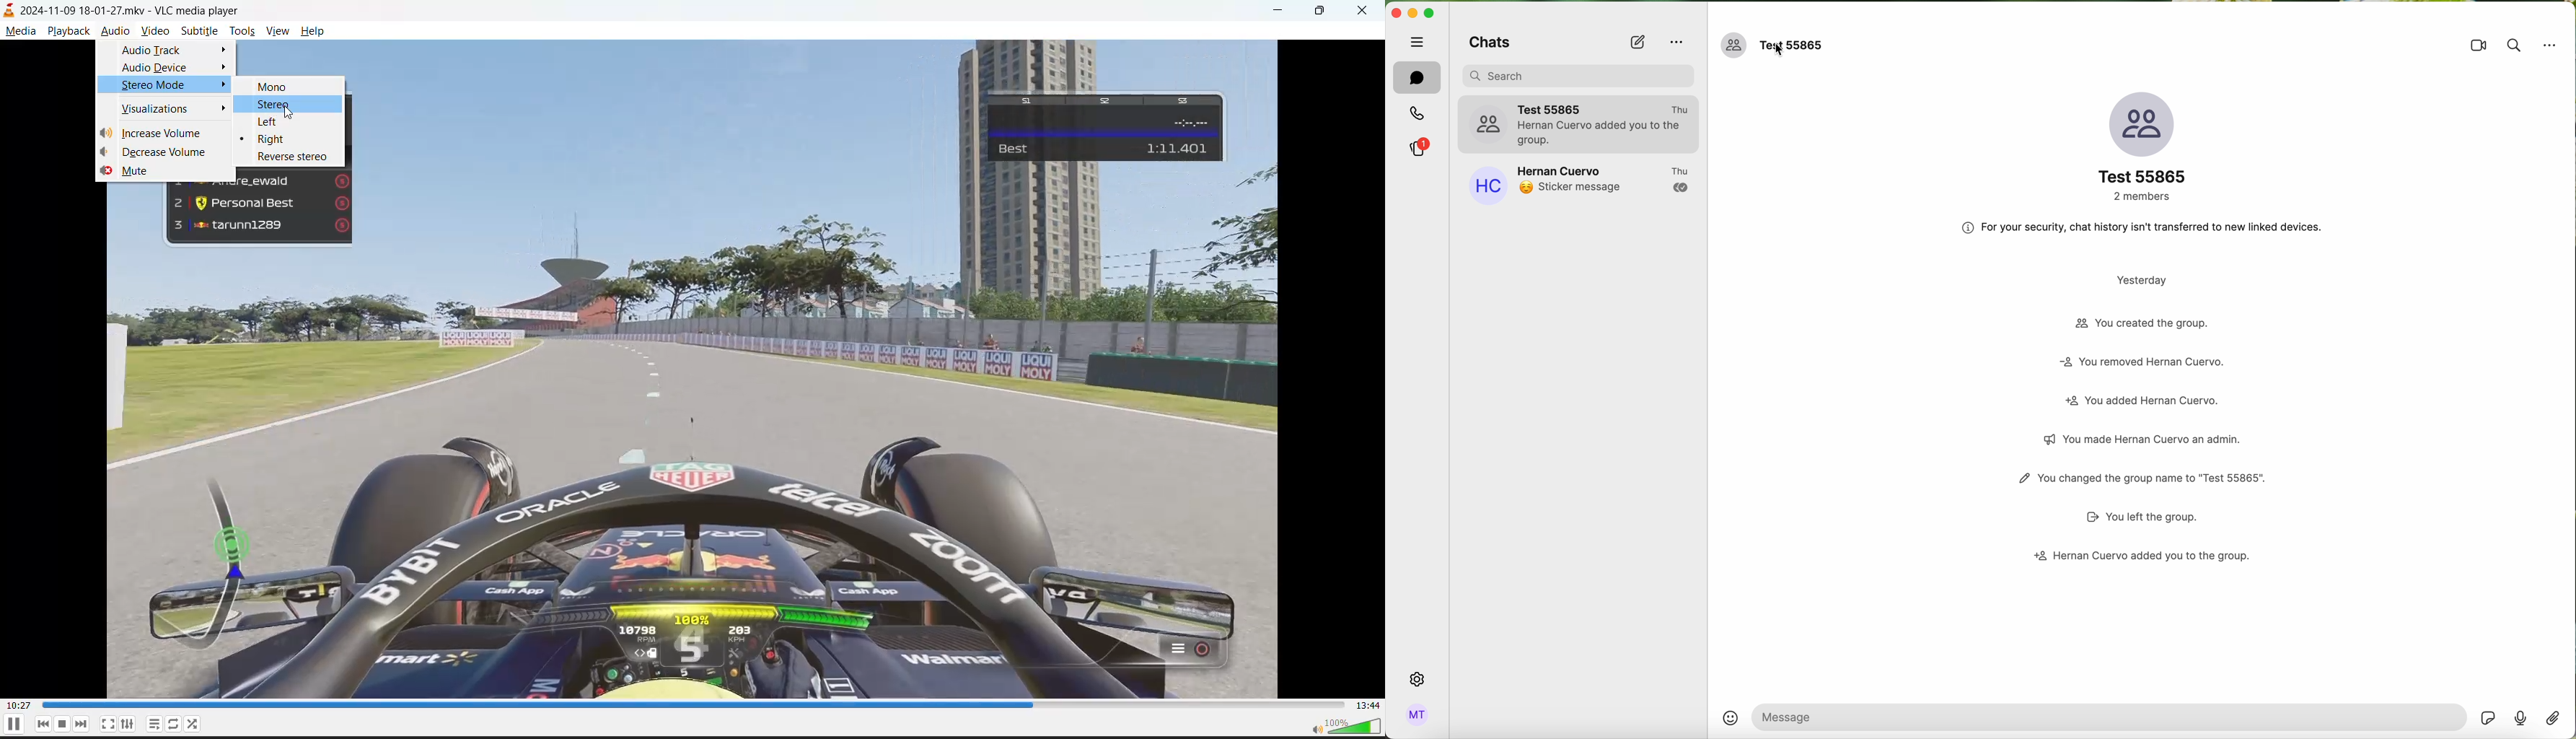 This screenshot has height=756, width=2576. I want to click on stereo mode, so click(159, 85).